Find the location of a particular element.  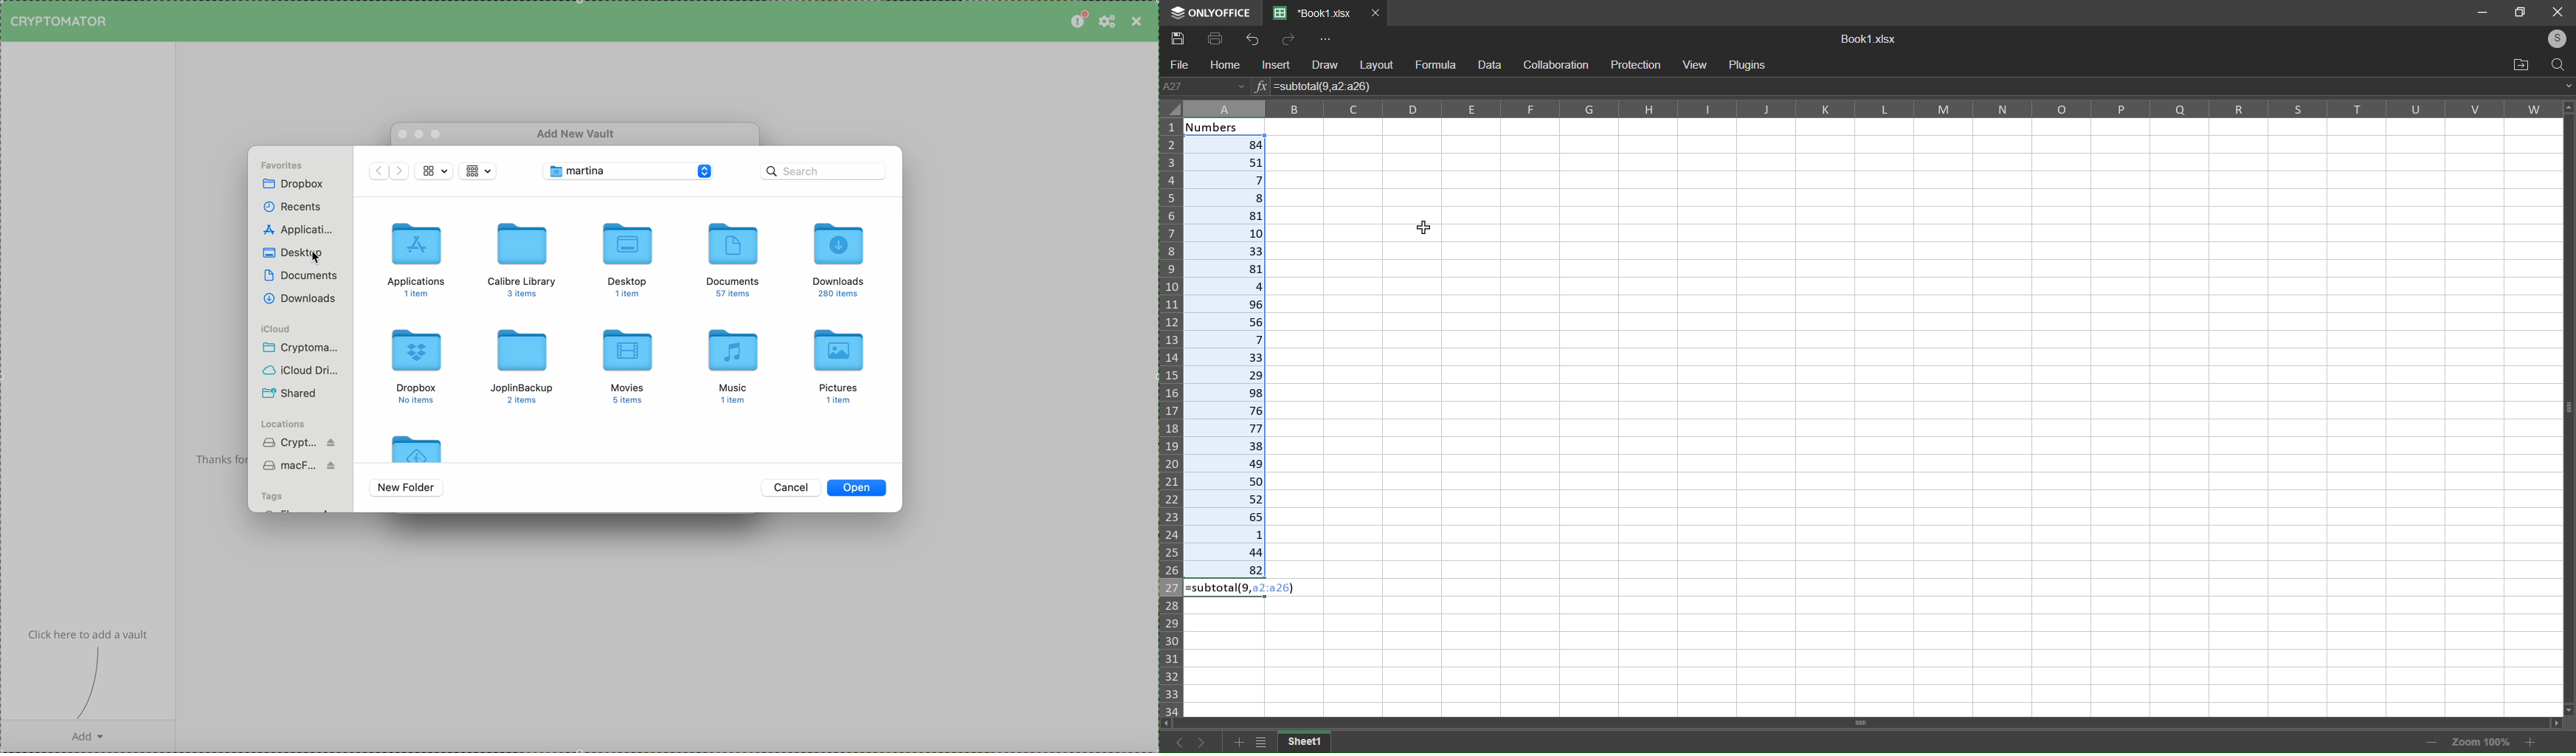

documents is located at coordinates (736, 262).